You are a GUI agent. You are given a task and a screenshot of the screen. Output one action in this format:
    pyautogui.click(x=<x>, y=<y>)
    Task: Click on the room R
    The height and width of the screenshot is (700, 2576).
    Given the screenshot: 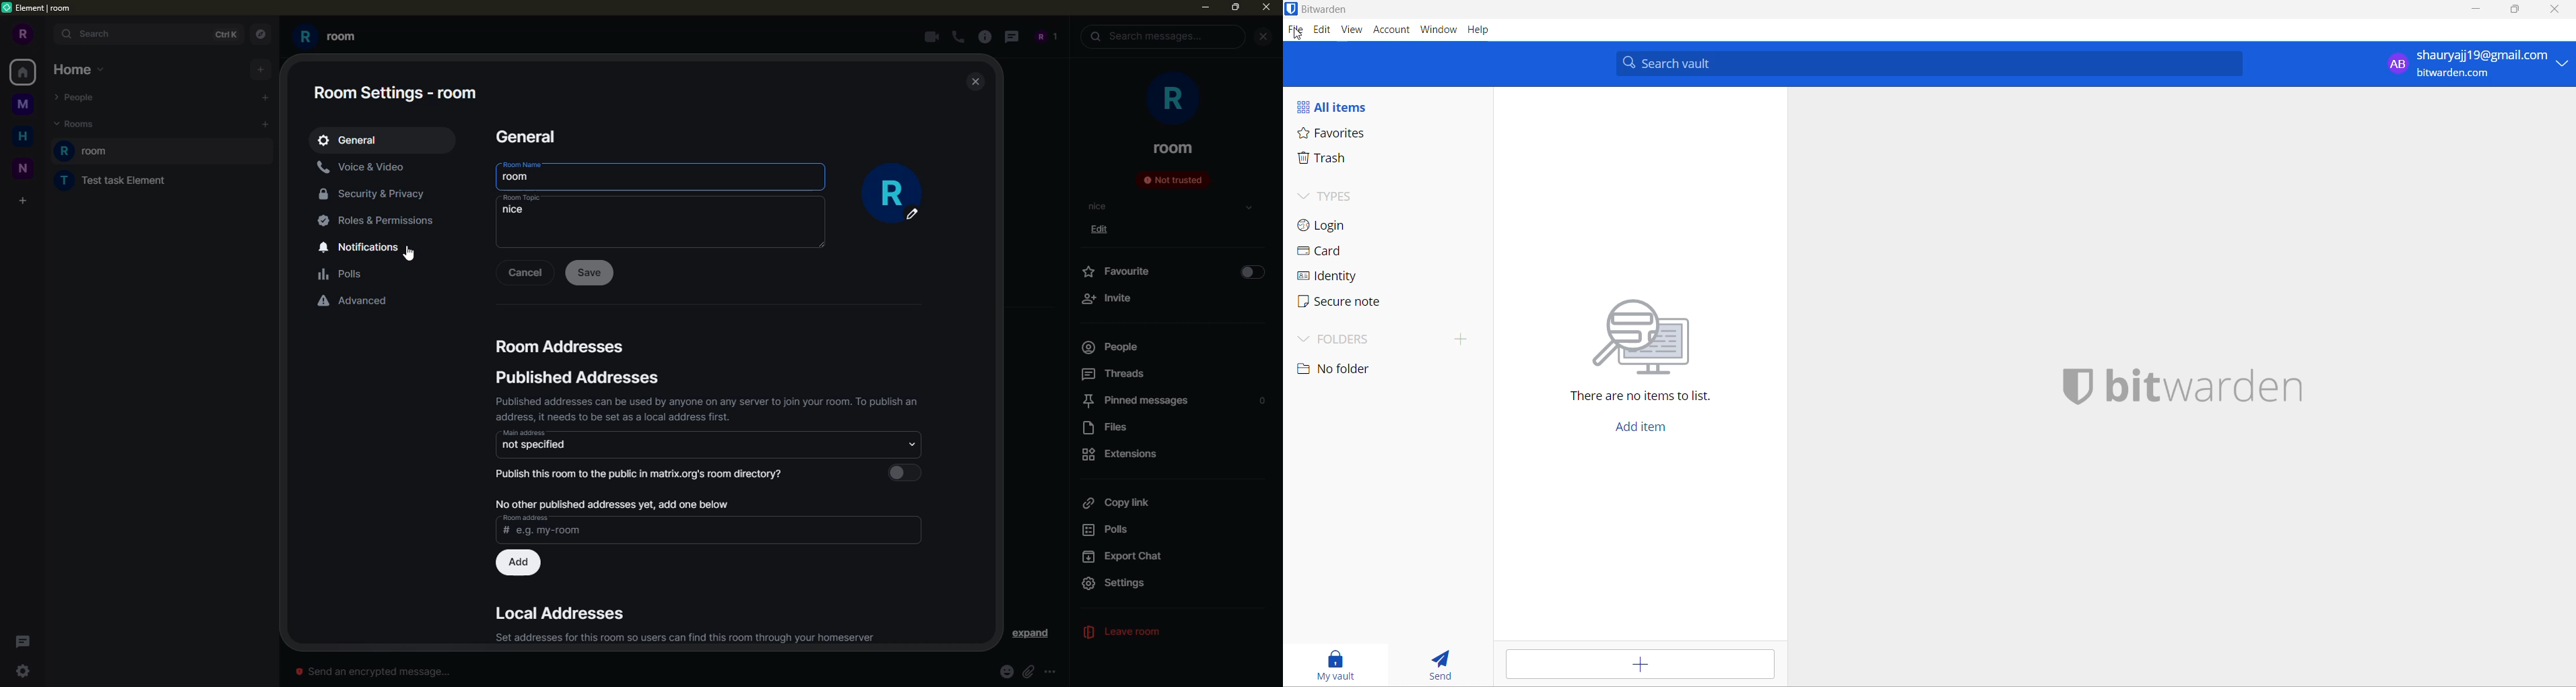 What is the action you would take?
    pyautogui.click(x=165, y=151)
    